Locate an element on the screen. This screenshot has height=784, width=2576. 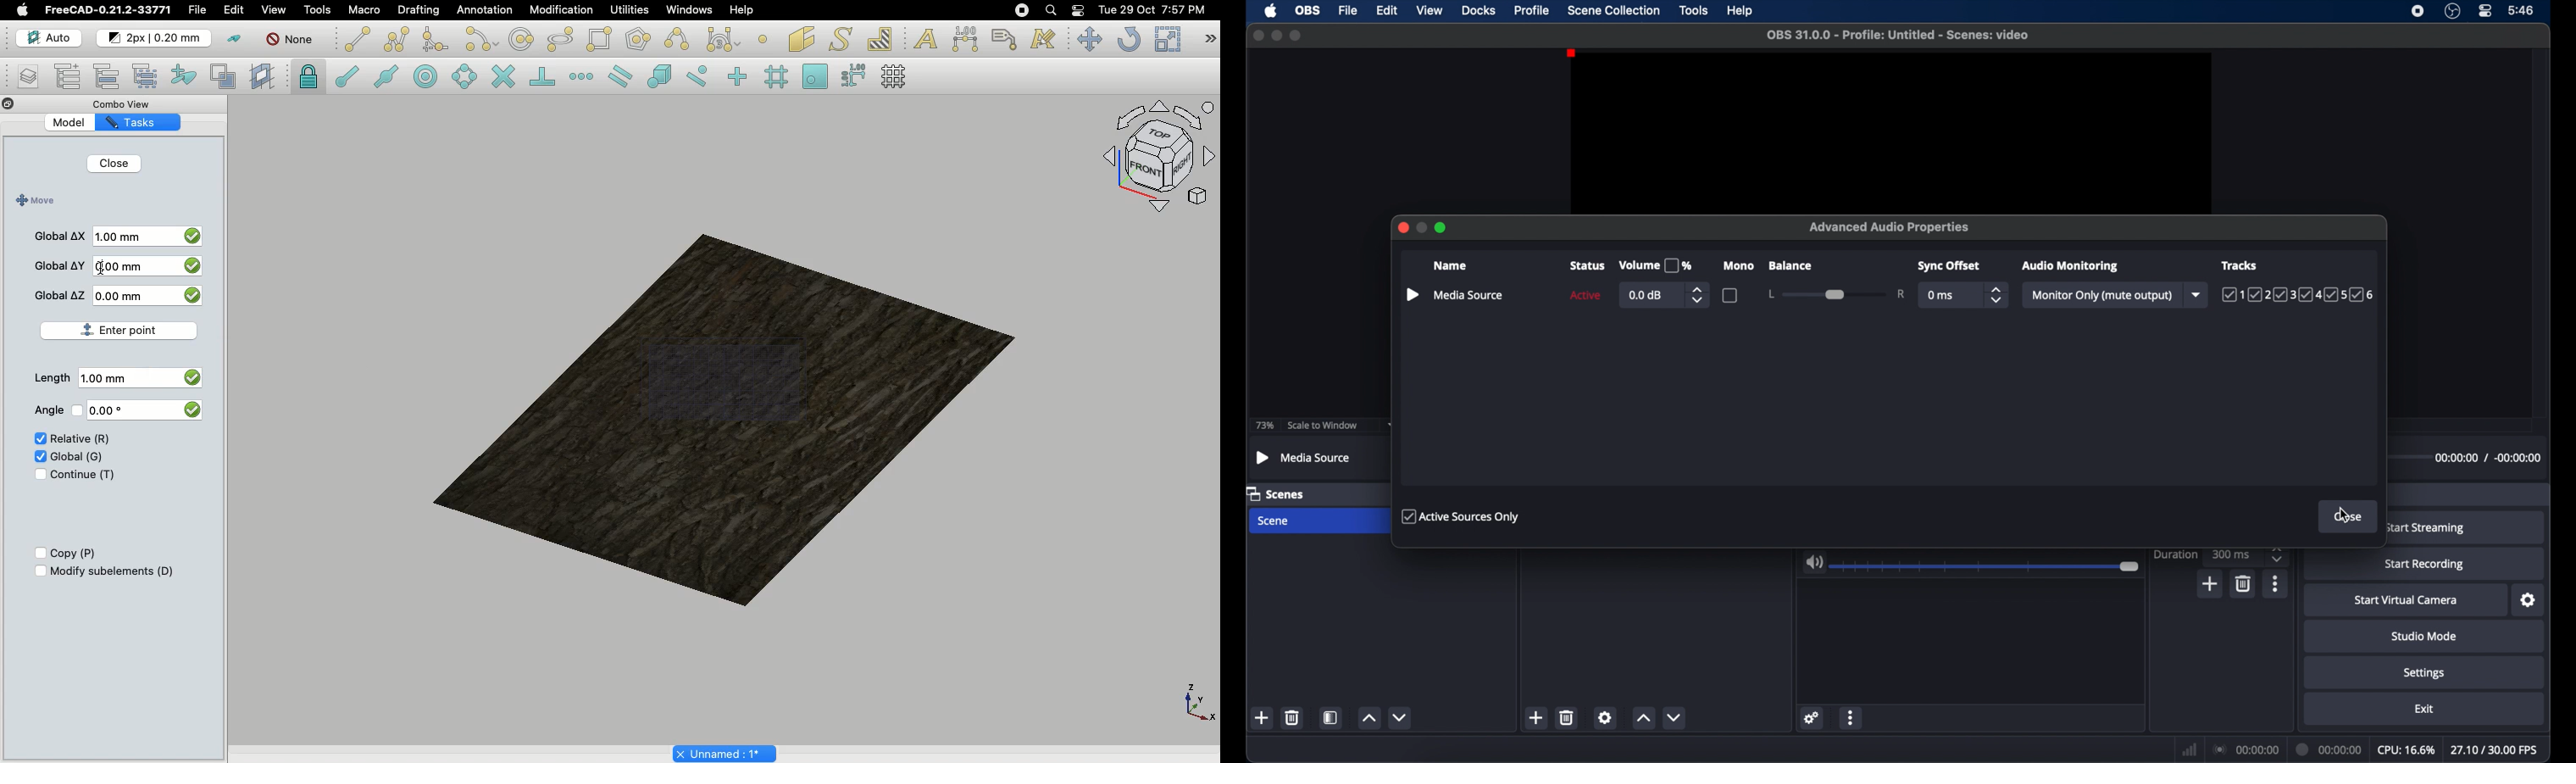
Autogroup off is located at coordinates (292, 41).